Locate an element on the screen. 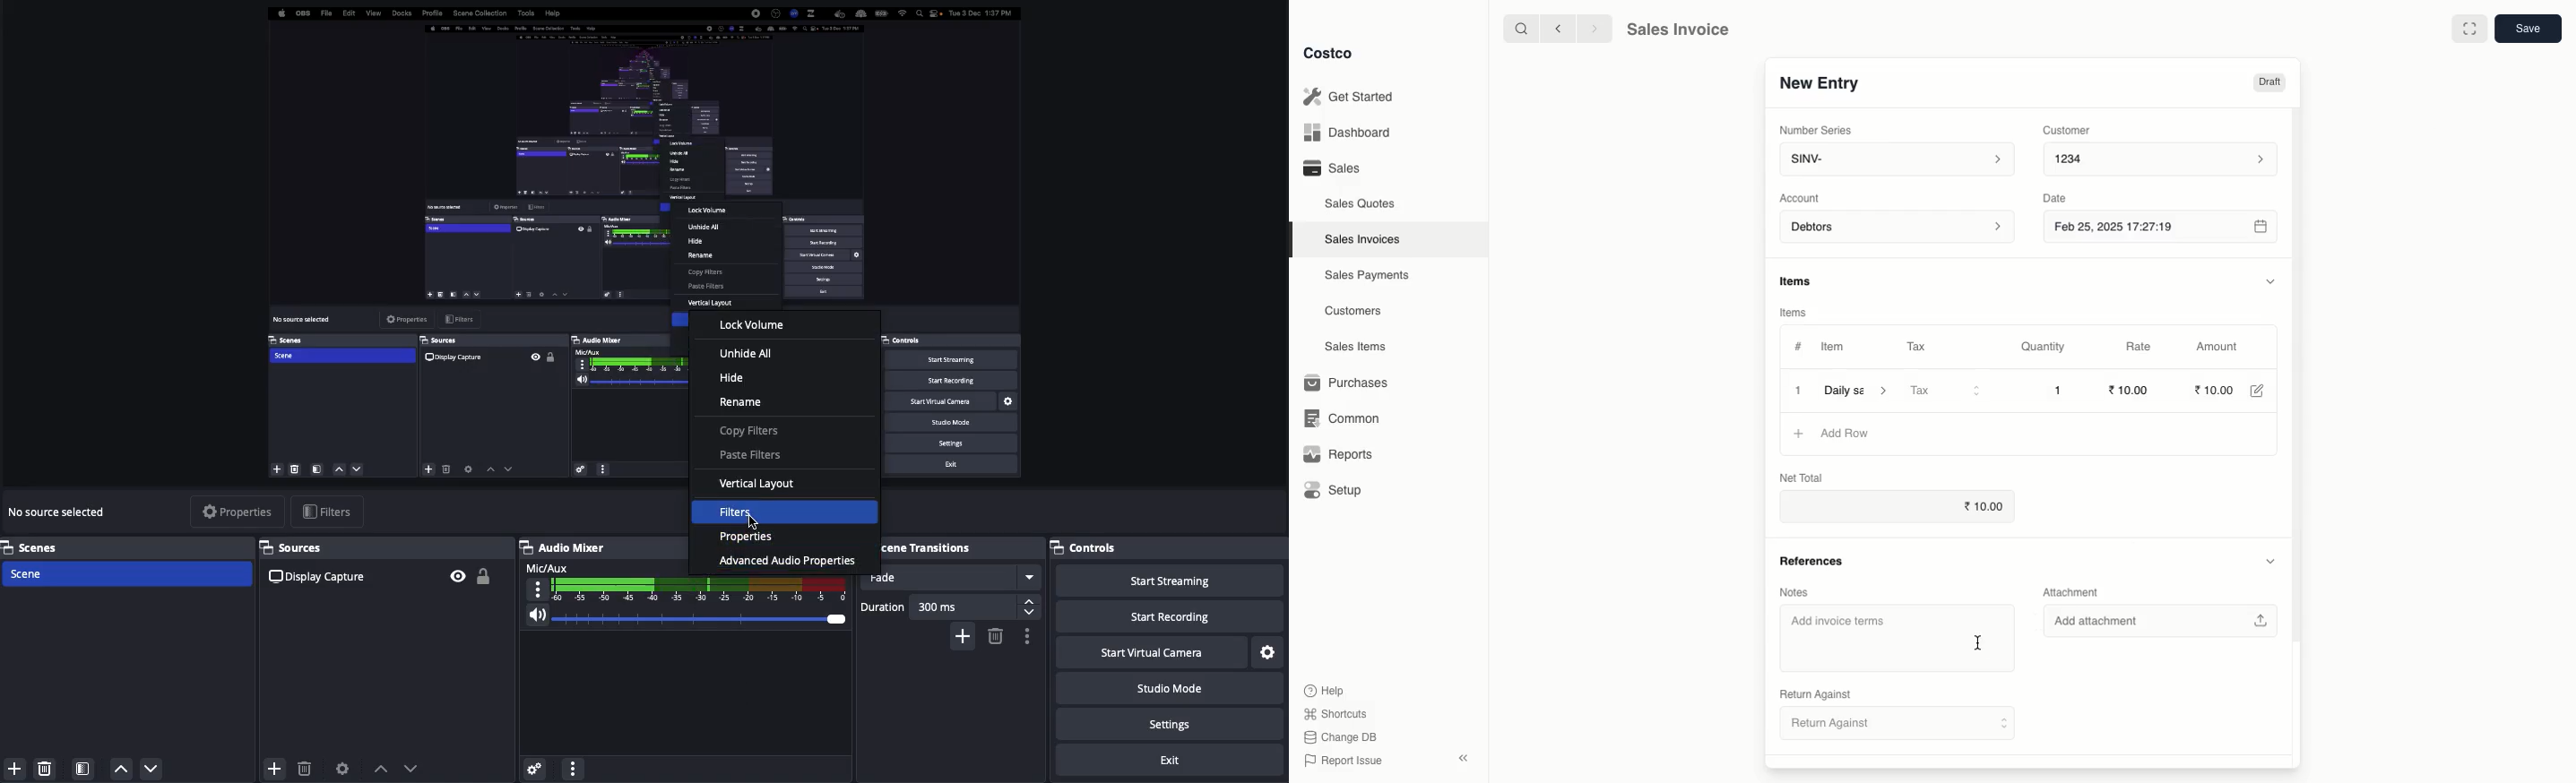 The height and width of the screenshot is (784, 2576). Change DB is located at coordinates (1342, 737).